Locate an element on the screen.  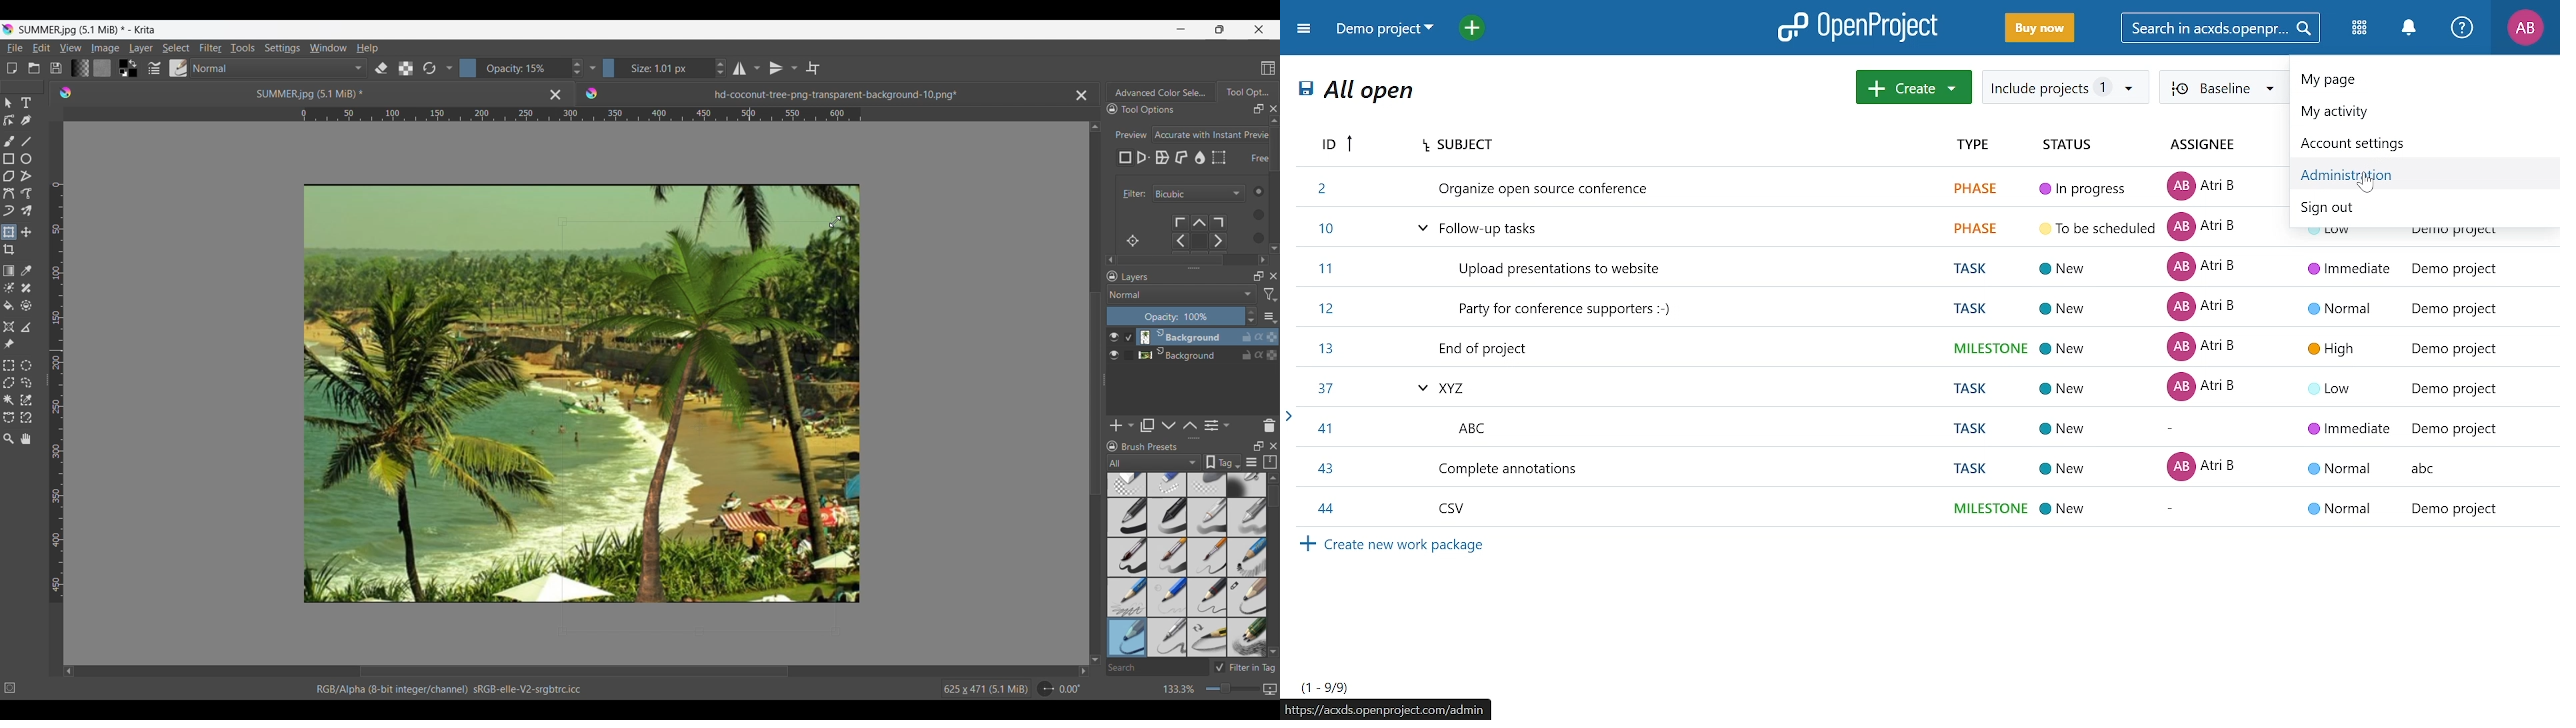
All open is located at coordinates (1358, 93).